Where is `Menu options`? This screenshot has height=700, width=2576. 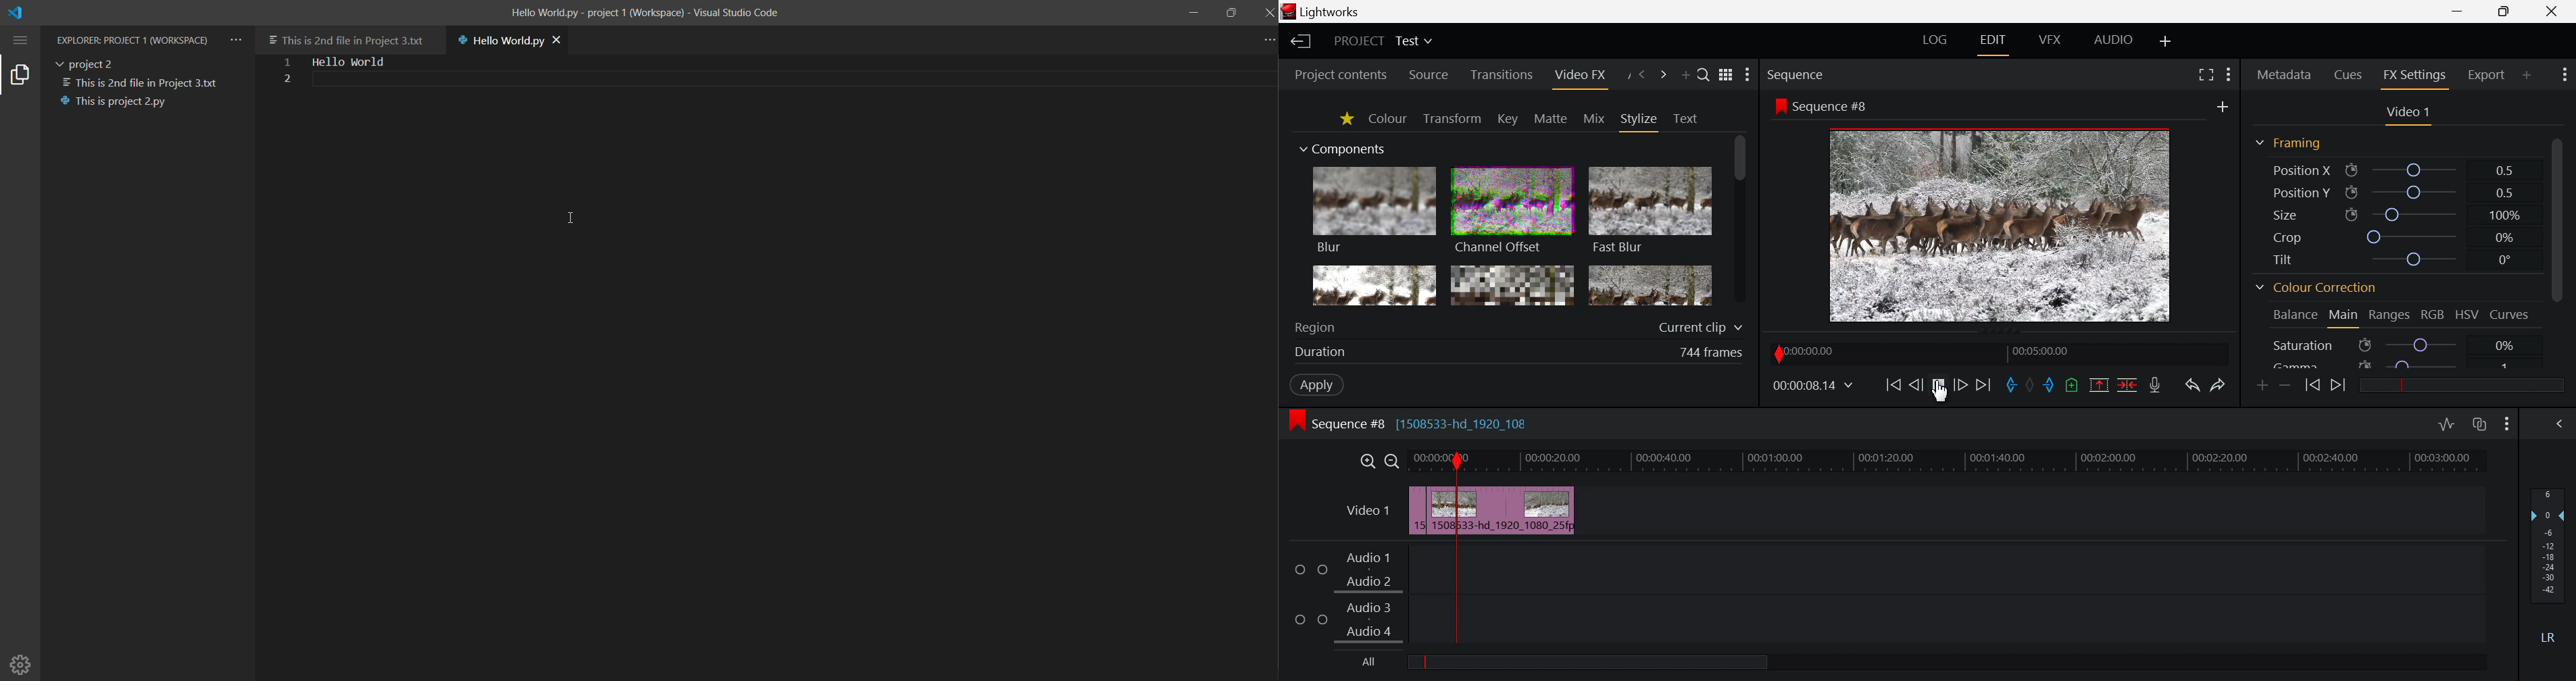 Menu options is located at coordinates (22, 40).